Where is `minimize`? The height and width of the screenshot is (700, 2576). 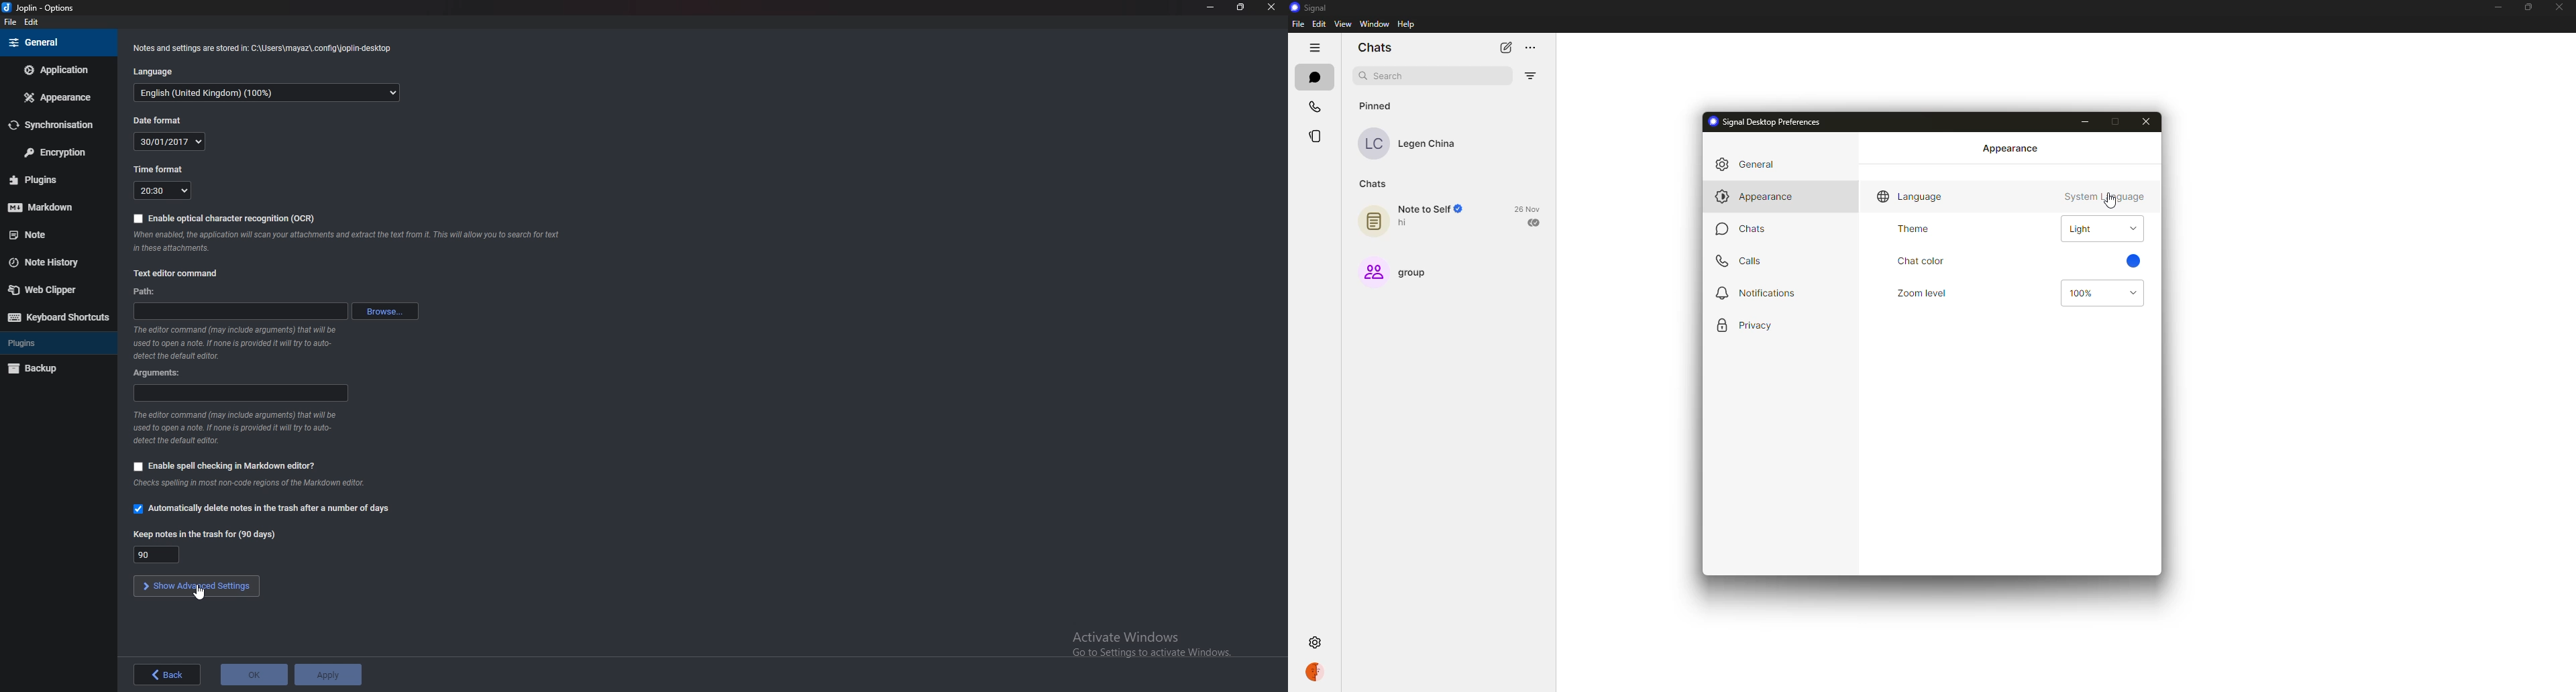
minimize is located at coordinates (2496, 8).